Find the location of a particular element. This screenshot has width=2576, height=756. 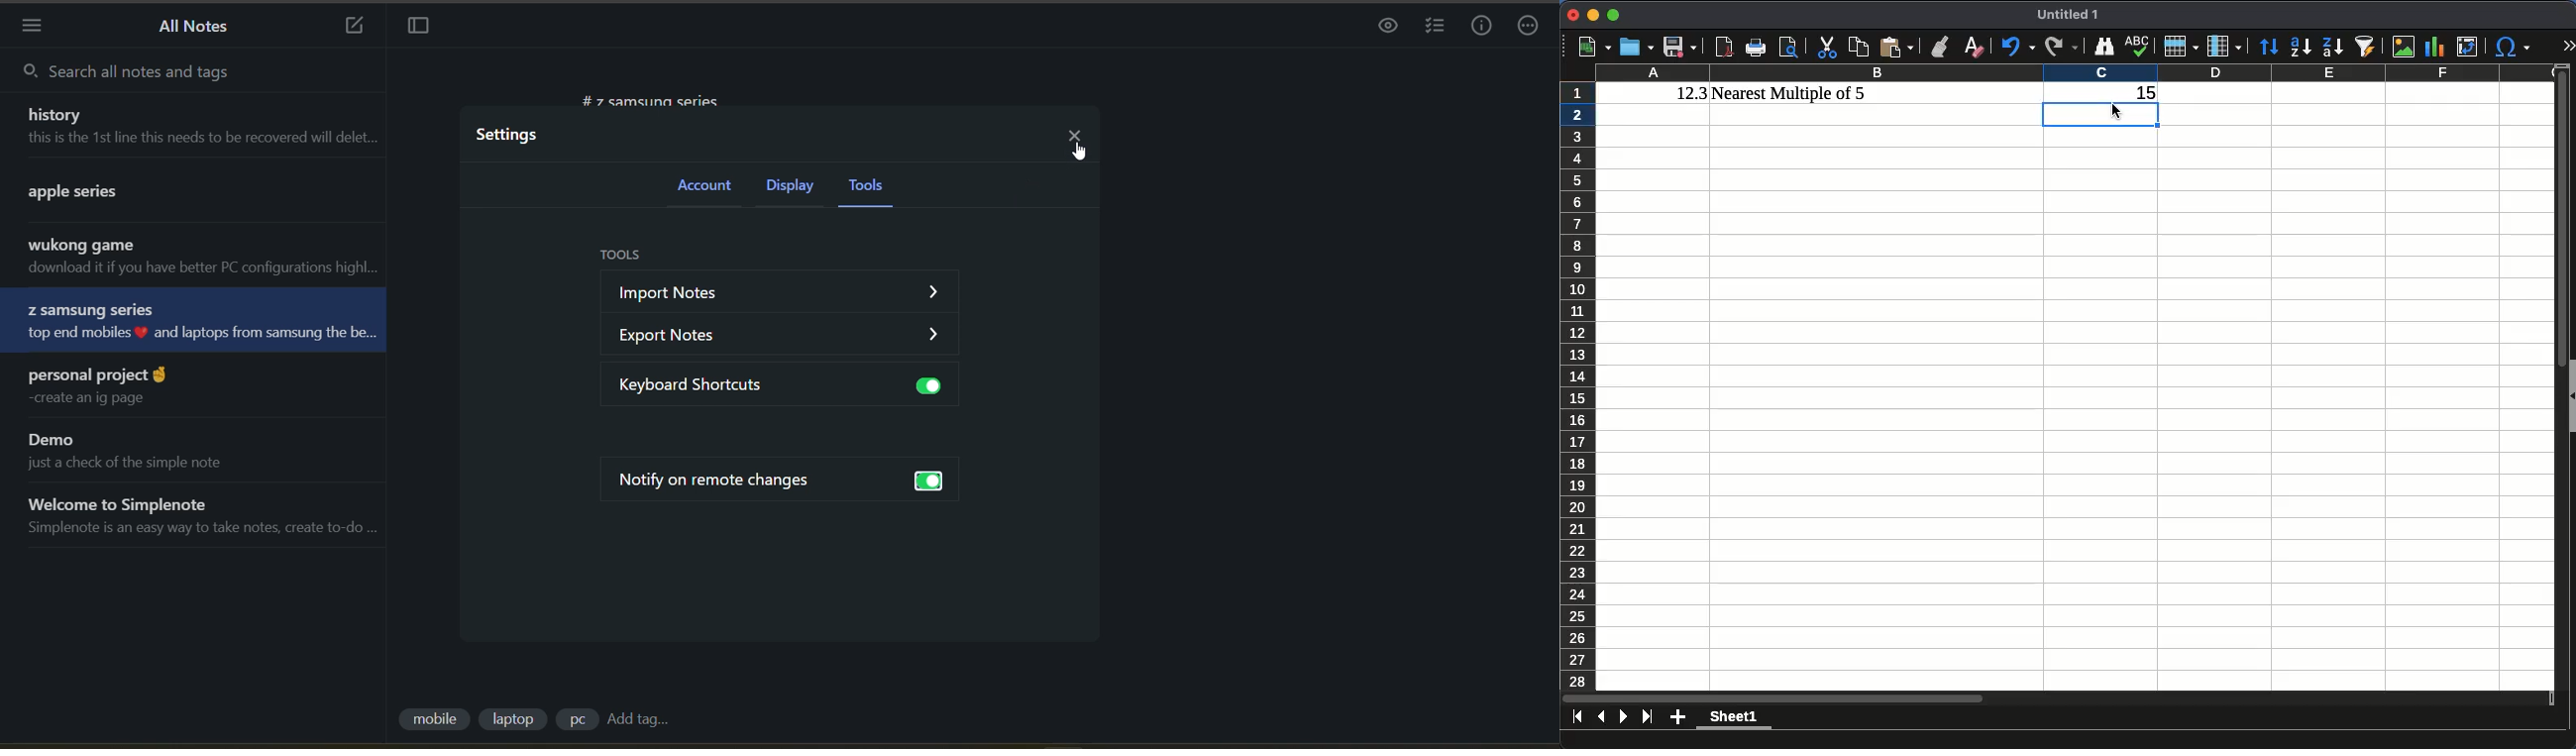

all notes is located at coordinates (202, 27).